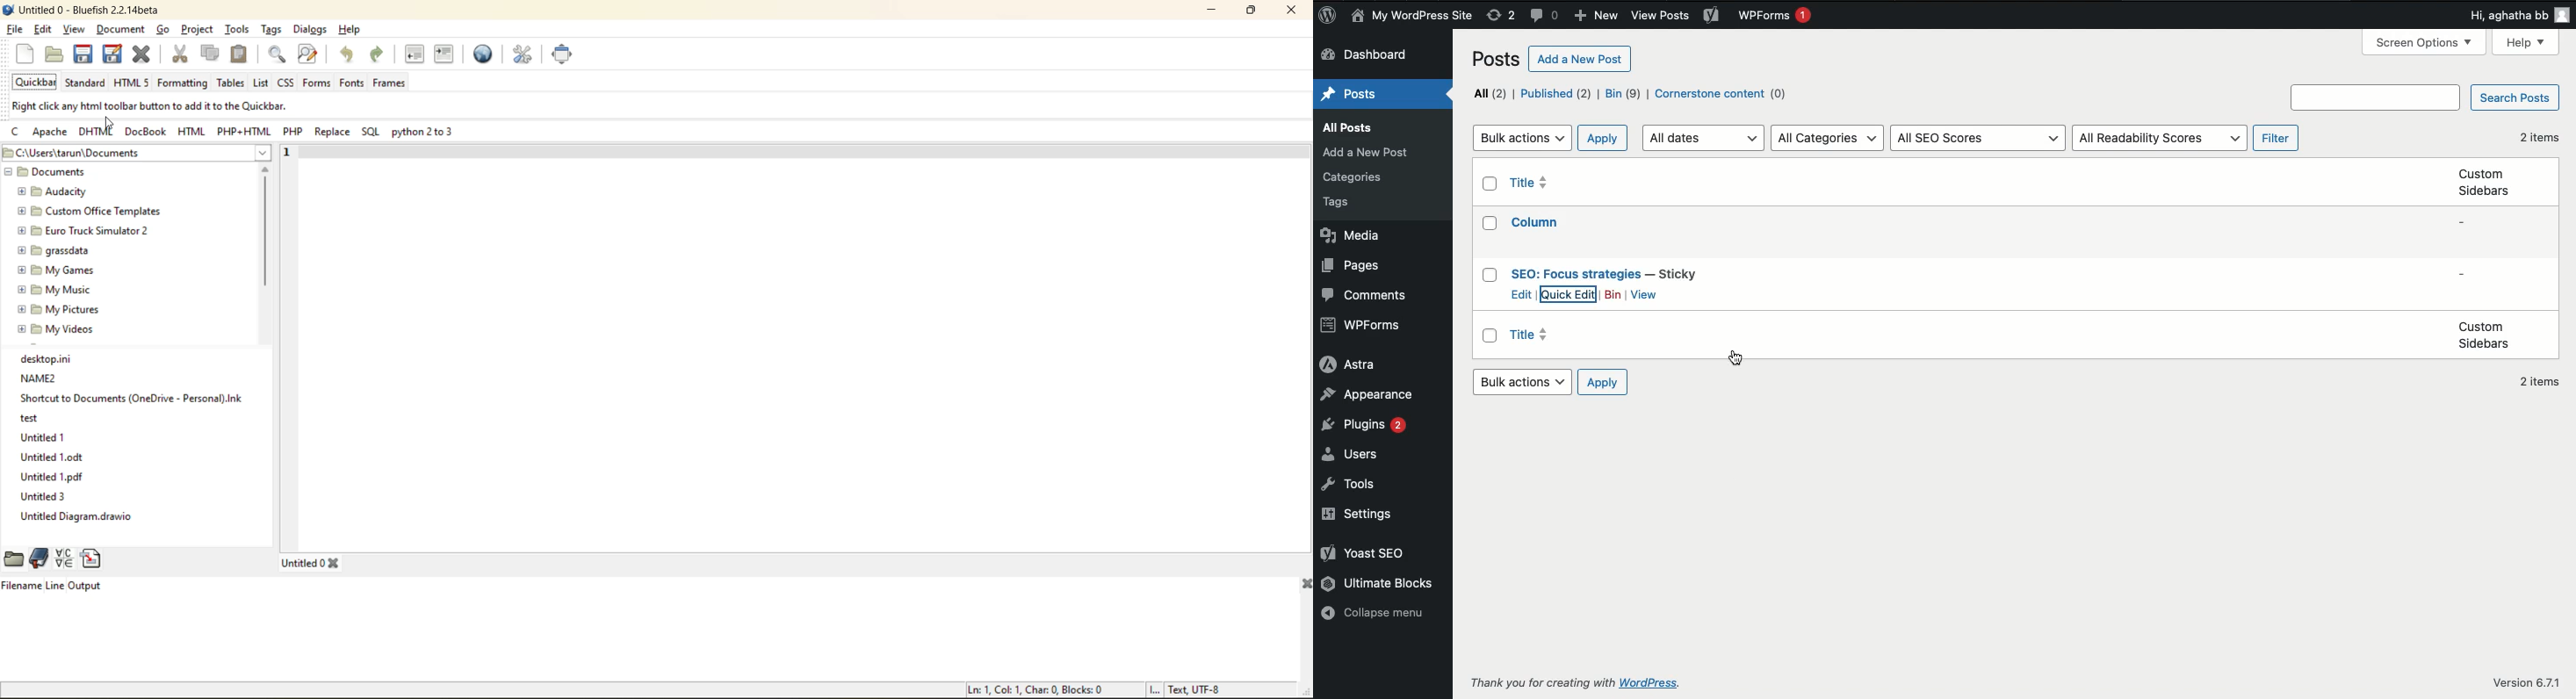 This screenshot has height=700, width=2576. I want to click on file location, so click(91, 153).